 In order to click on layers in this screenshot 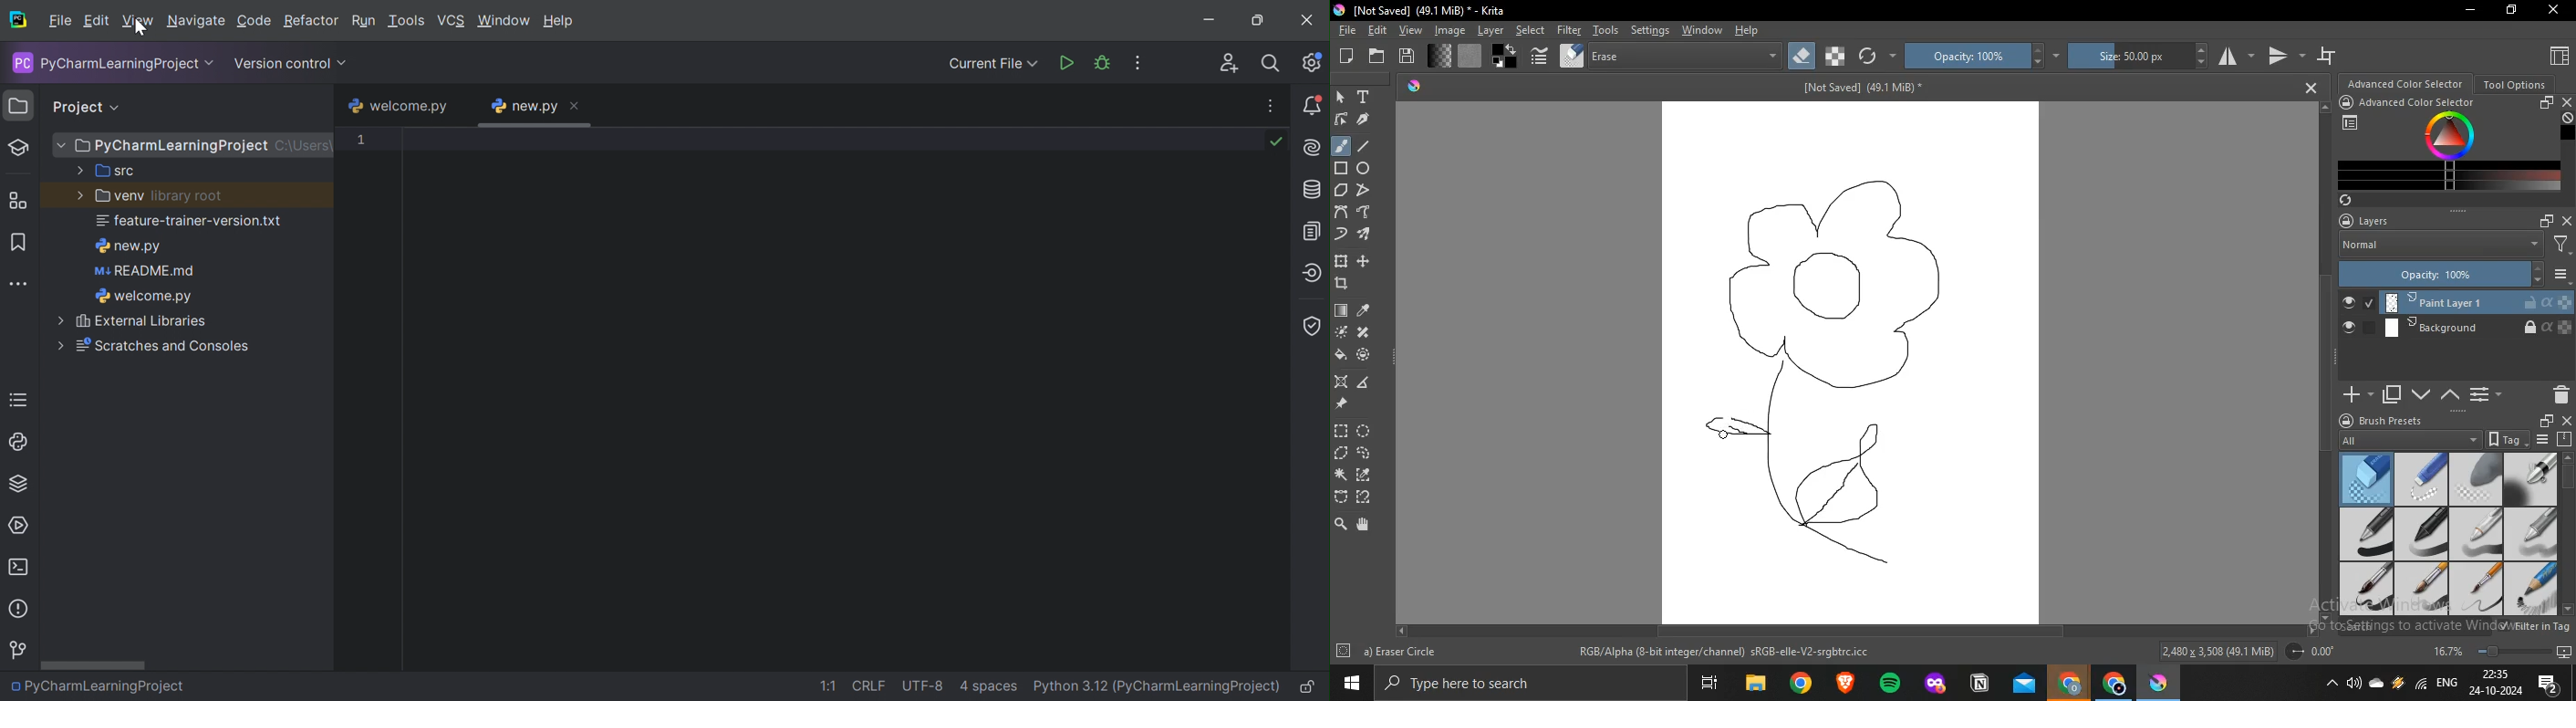, I will do `click(2373, 220)`.